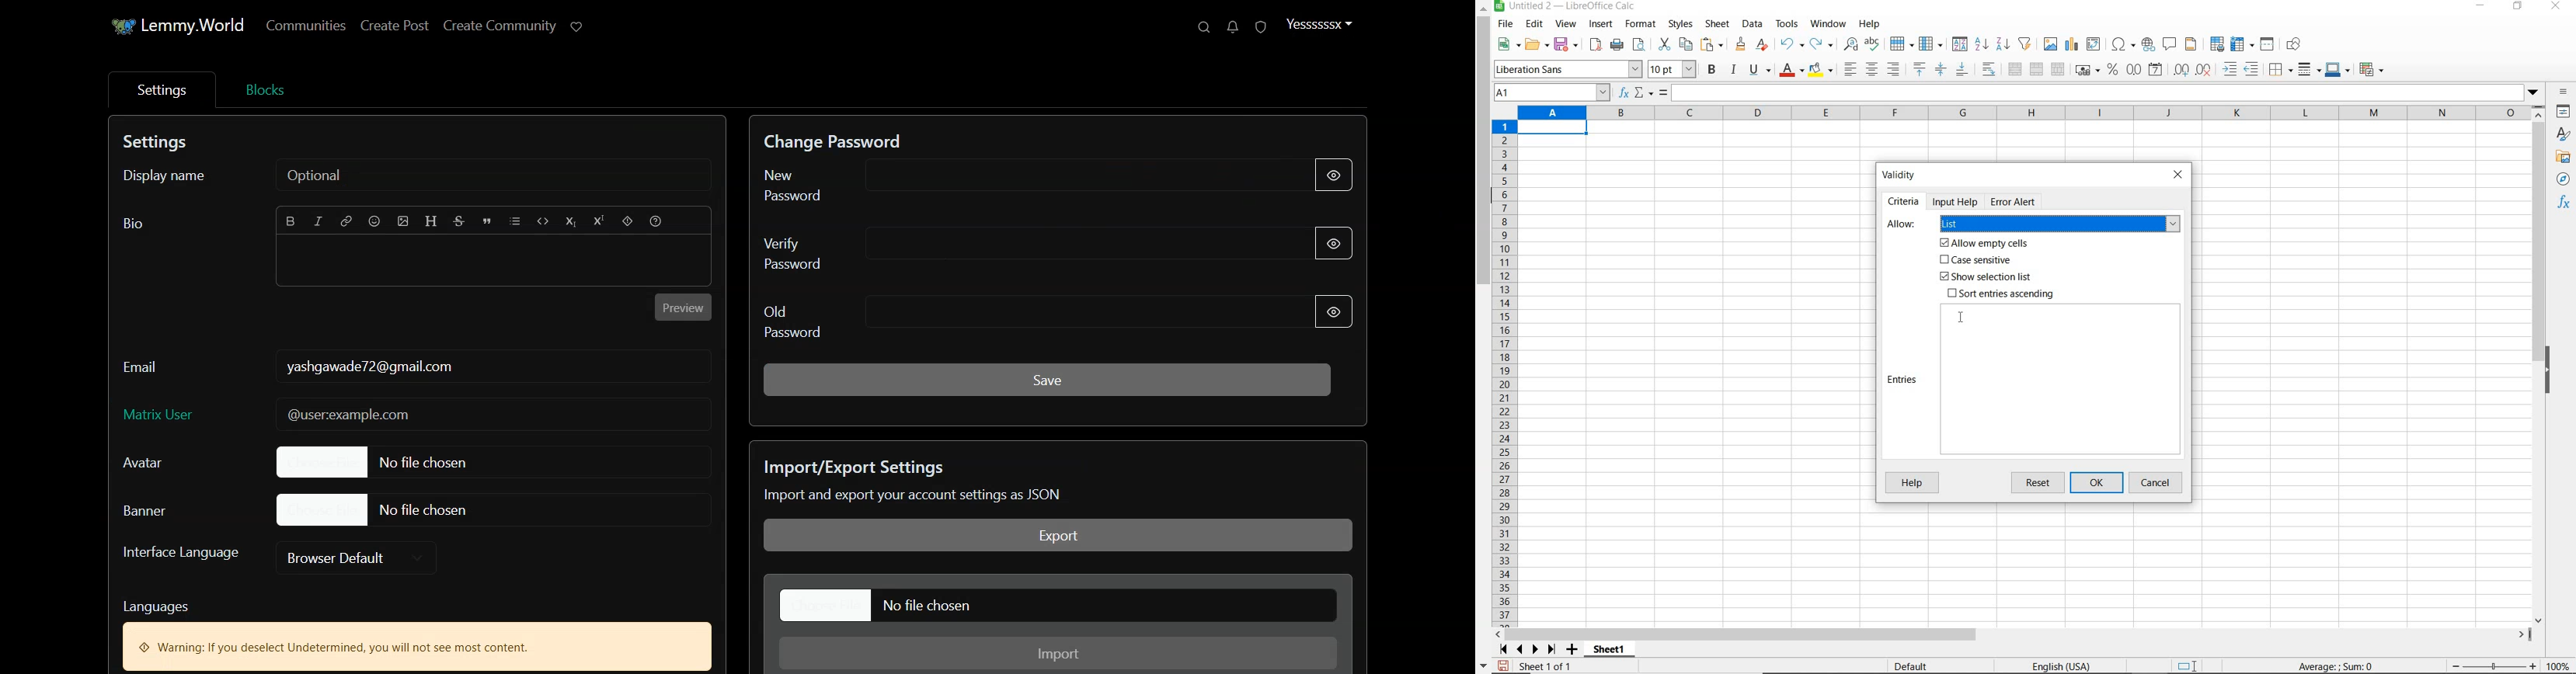 Image resolution: width=2576 pixels, height=700 pixels. What do you see at coordinates (1961, 71) in the screenshot?
I see `align bottom` at bounding box center [1961, 71].